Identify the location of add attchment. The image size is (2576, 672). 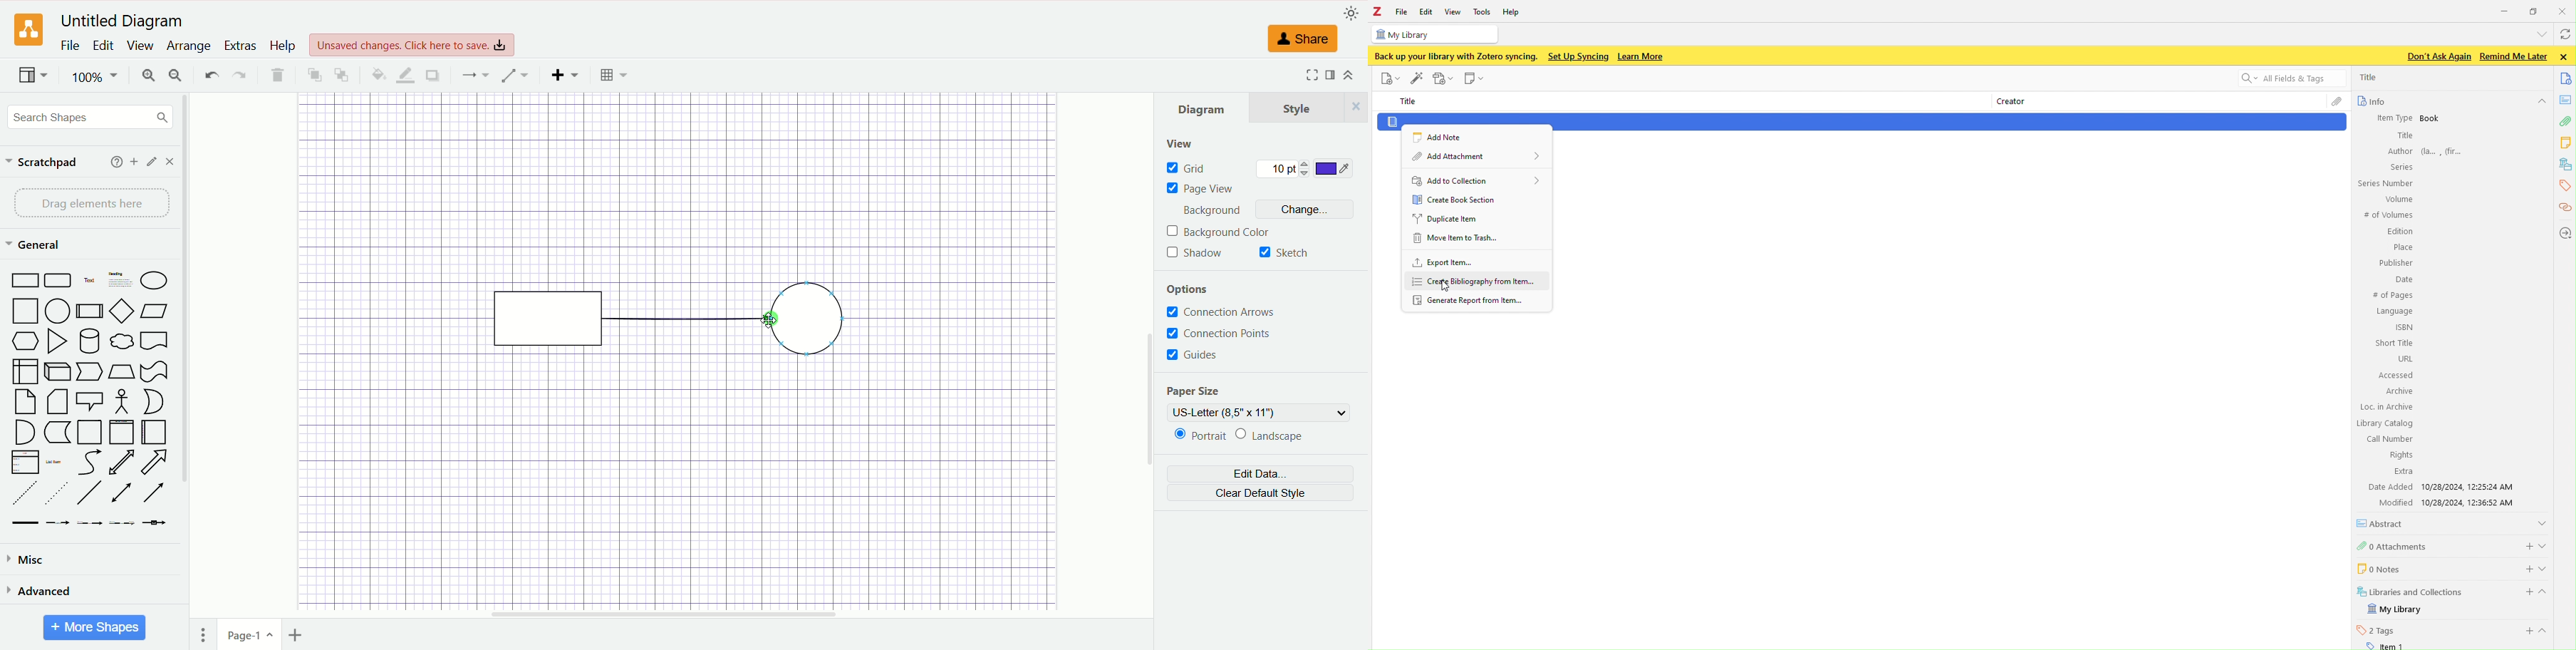
(1477, 157).